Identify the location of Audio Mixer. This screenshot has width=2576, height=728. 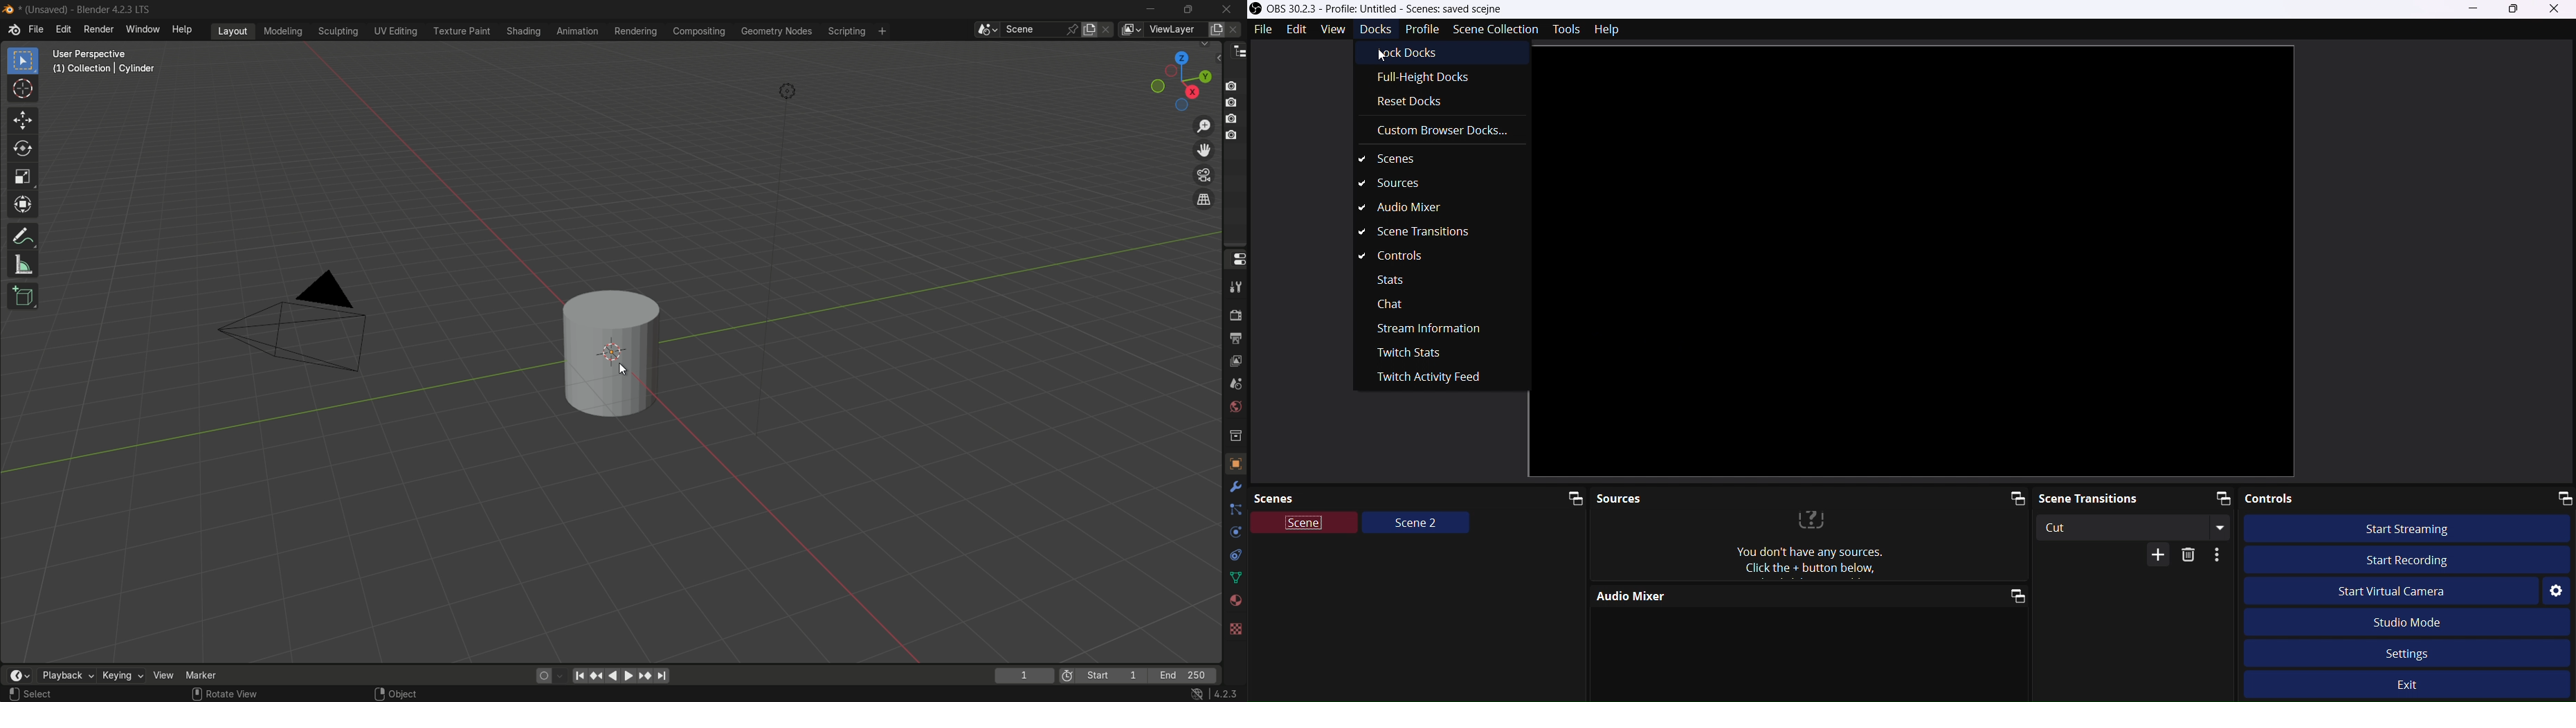
(1768, 595).